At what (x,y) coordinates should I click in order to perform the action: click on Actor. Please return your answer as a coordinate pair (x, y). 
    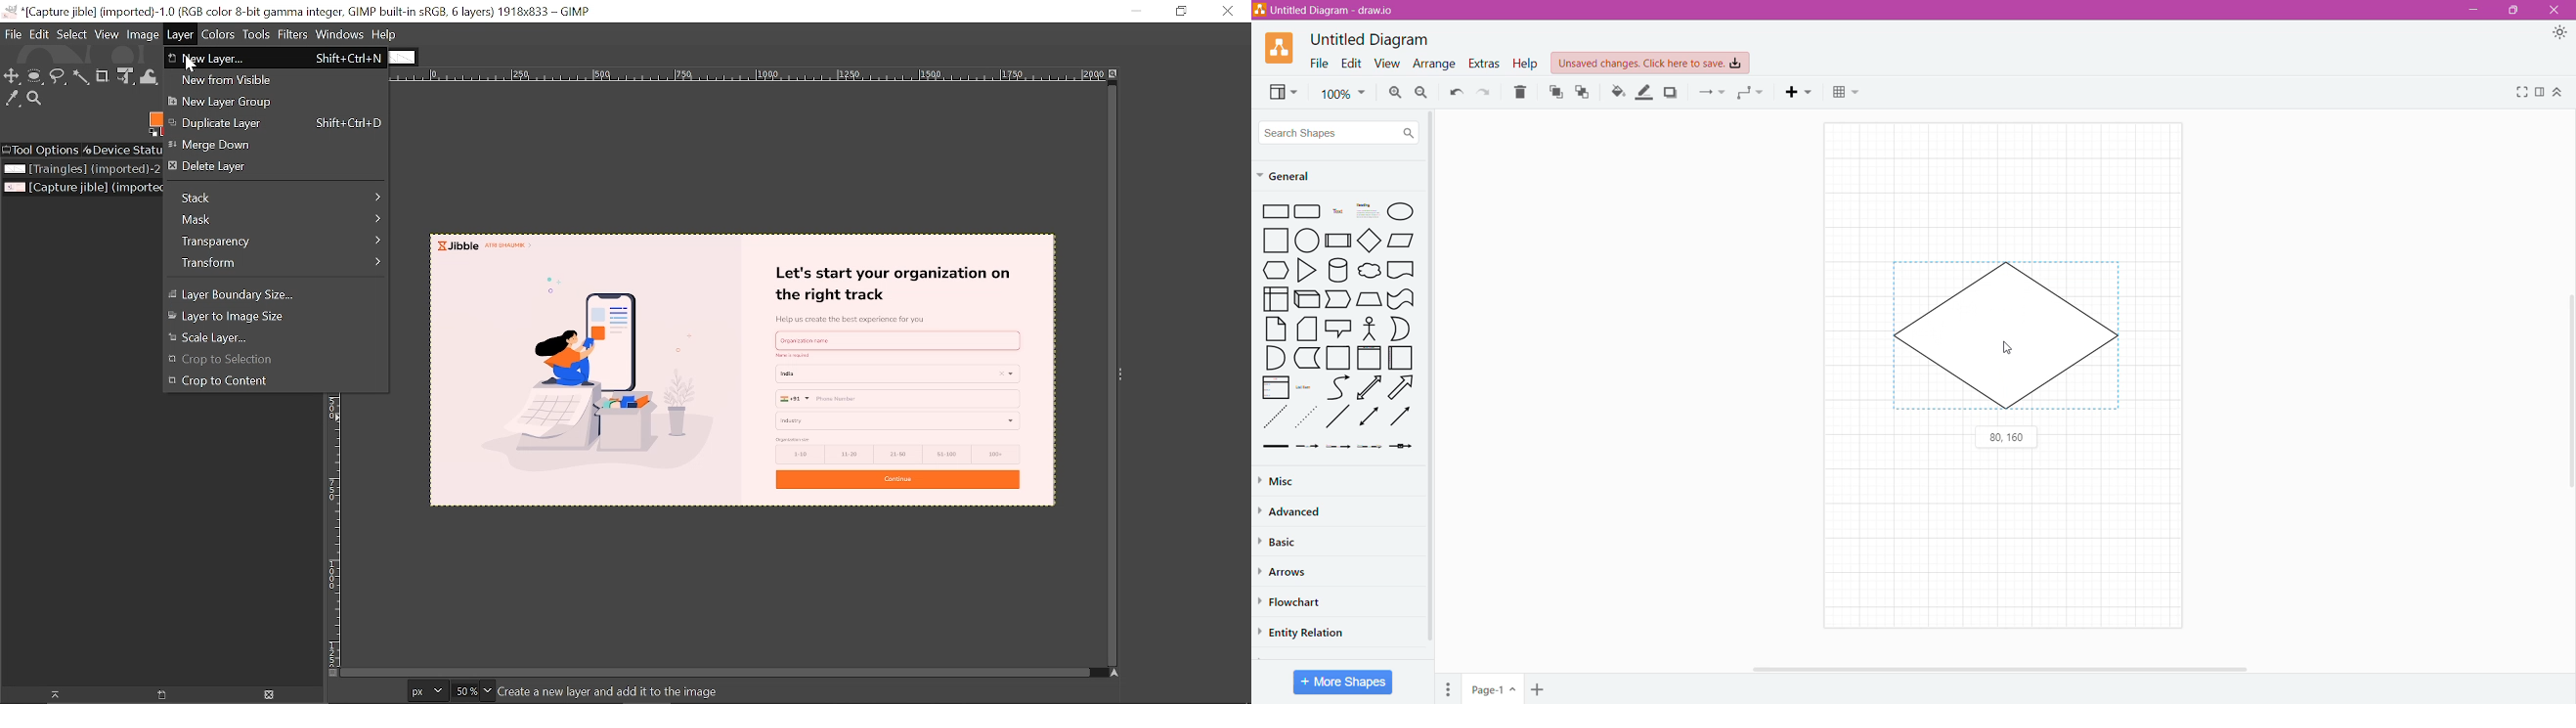
    Looking at the image, I should click on (1368, 329).